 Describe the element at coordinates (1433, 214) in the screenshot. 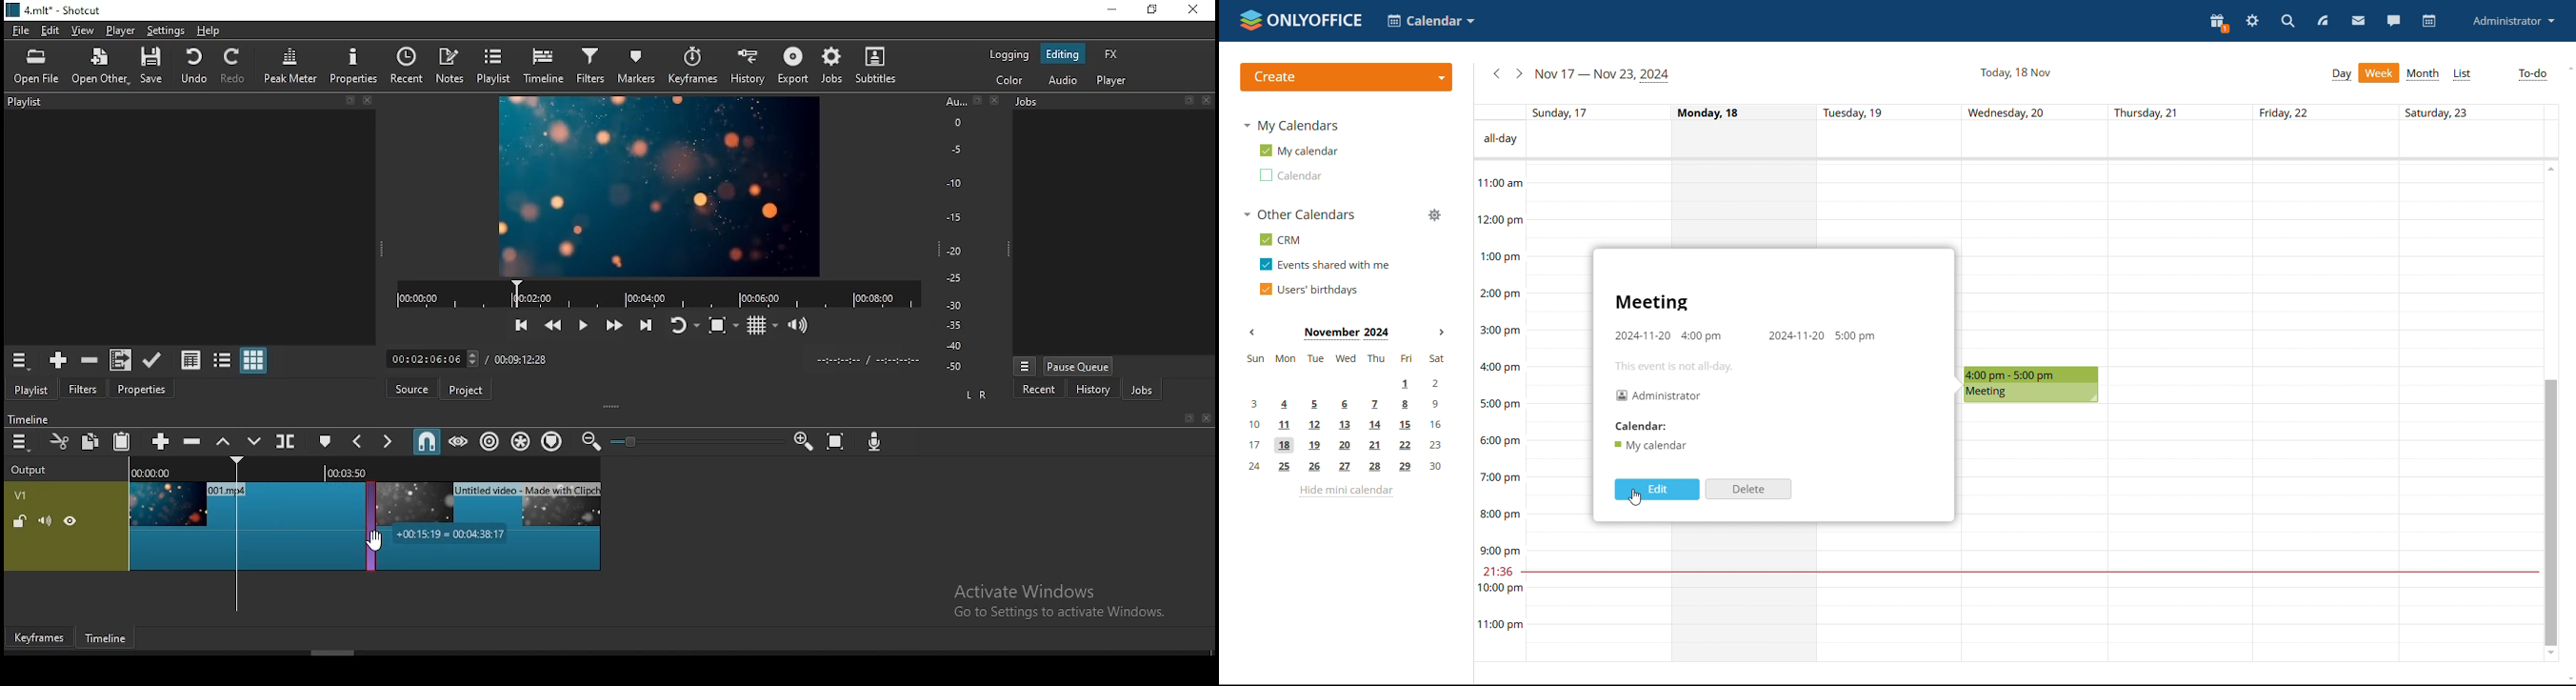

I see `manage` at that location.